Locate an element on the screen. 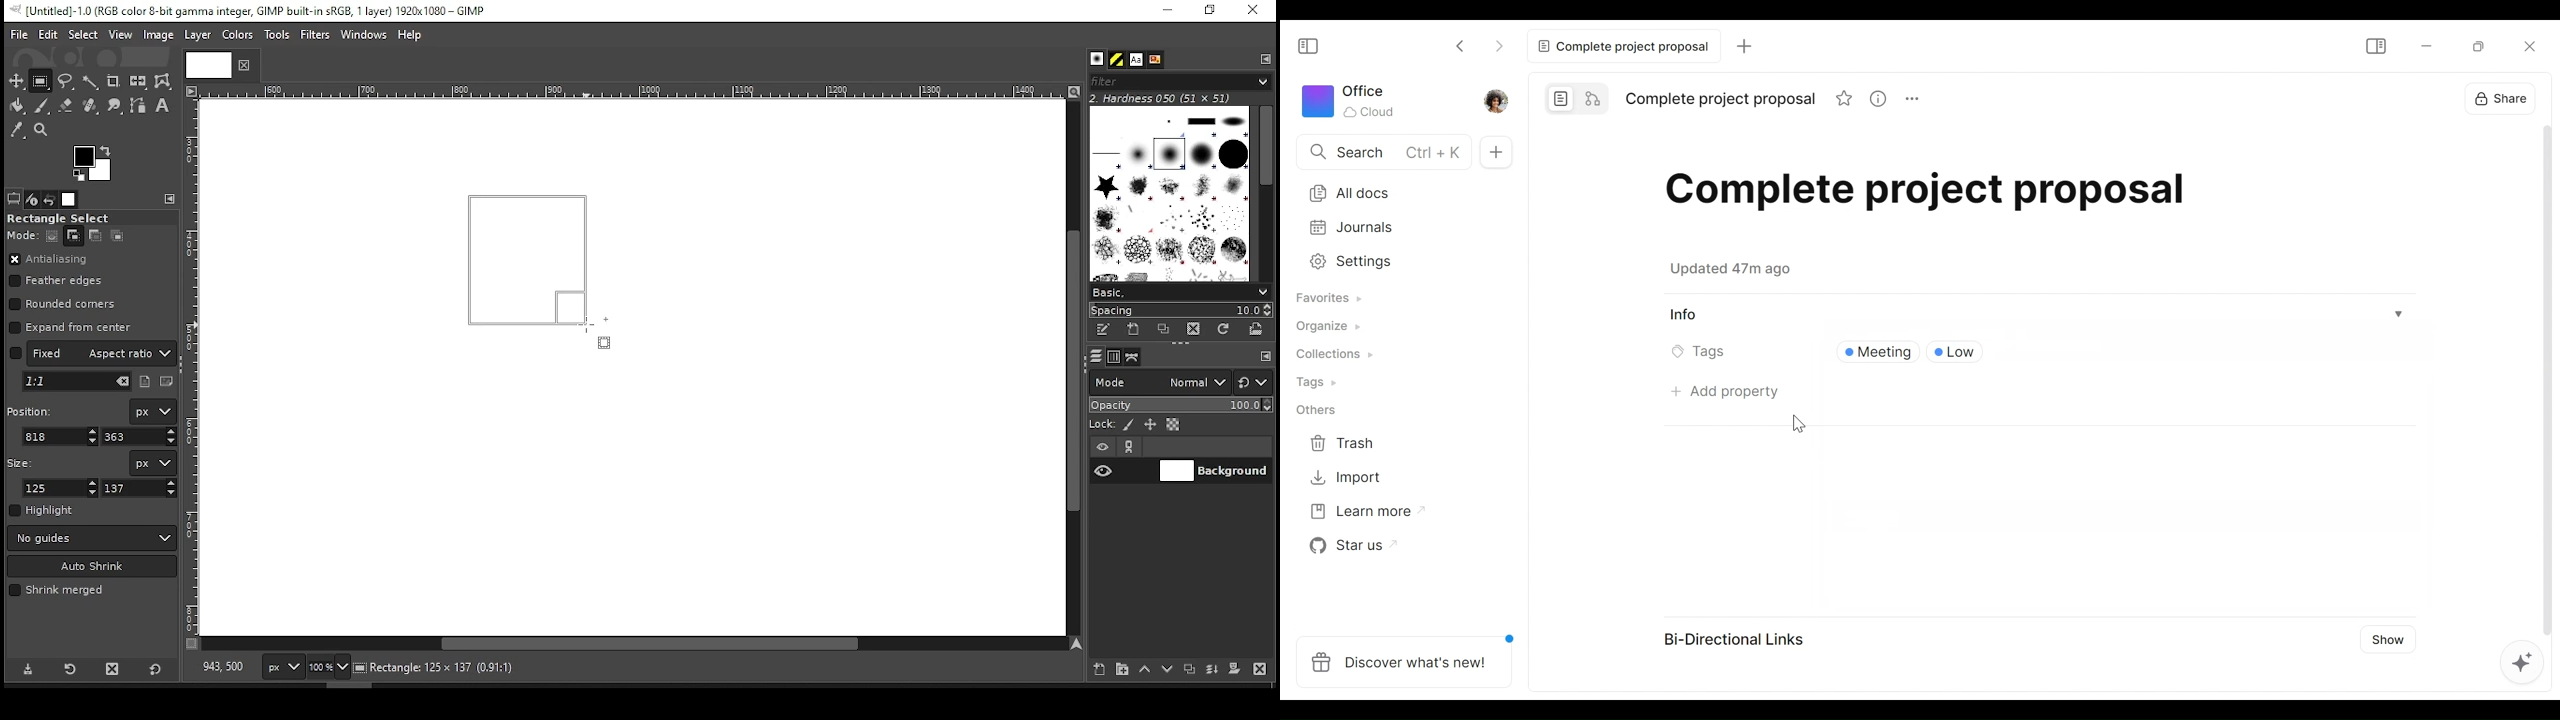 The image size is (2576, 728). Show/Hide Sidebar is located at coordinates (2377, 46).